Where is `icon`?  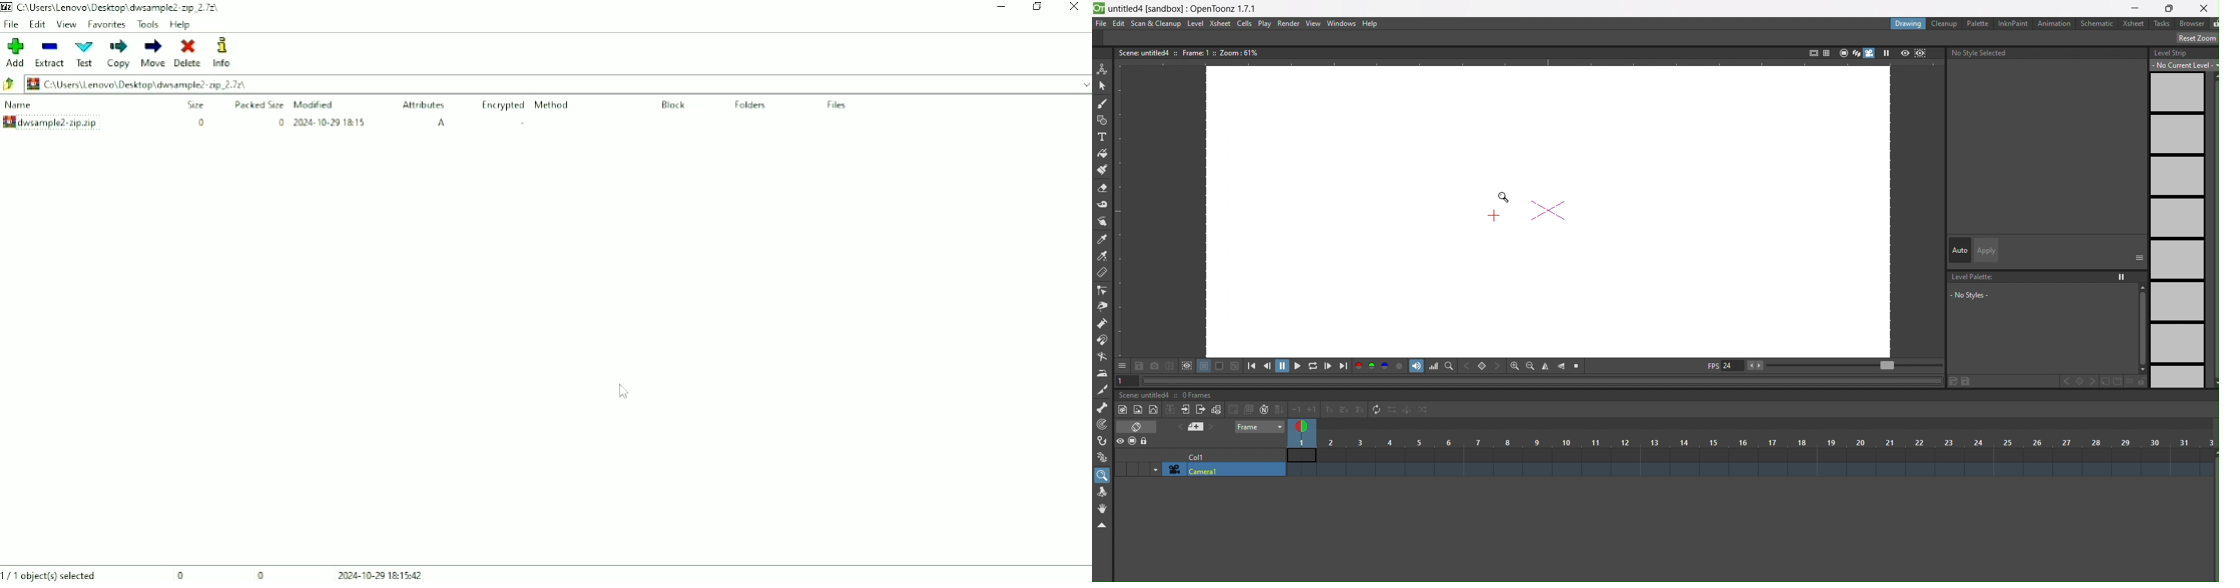
icon is located at coordinates (1240, 409).